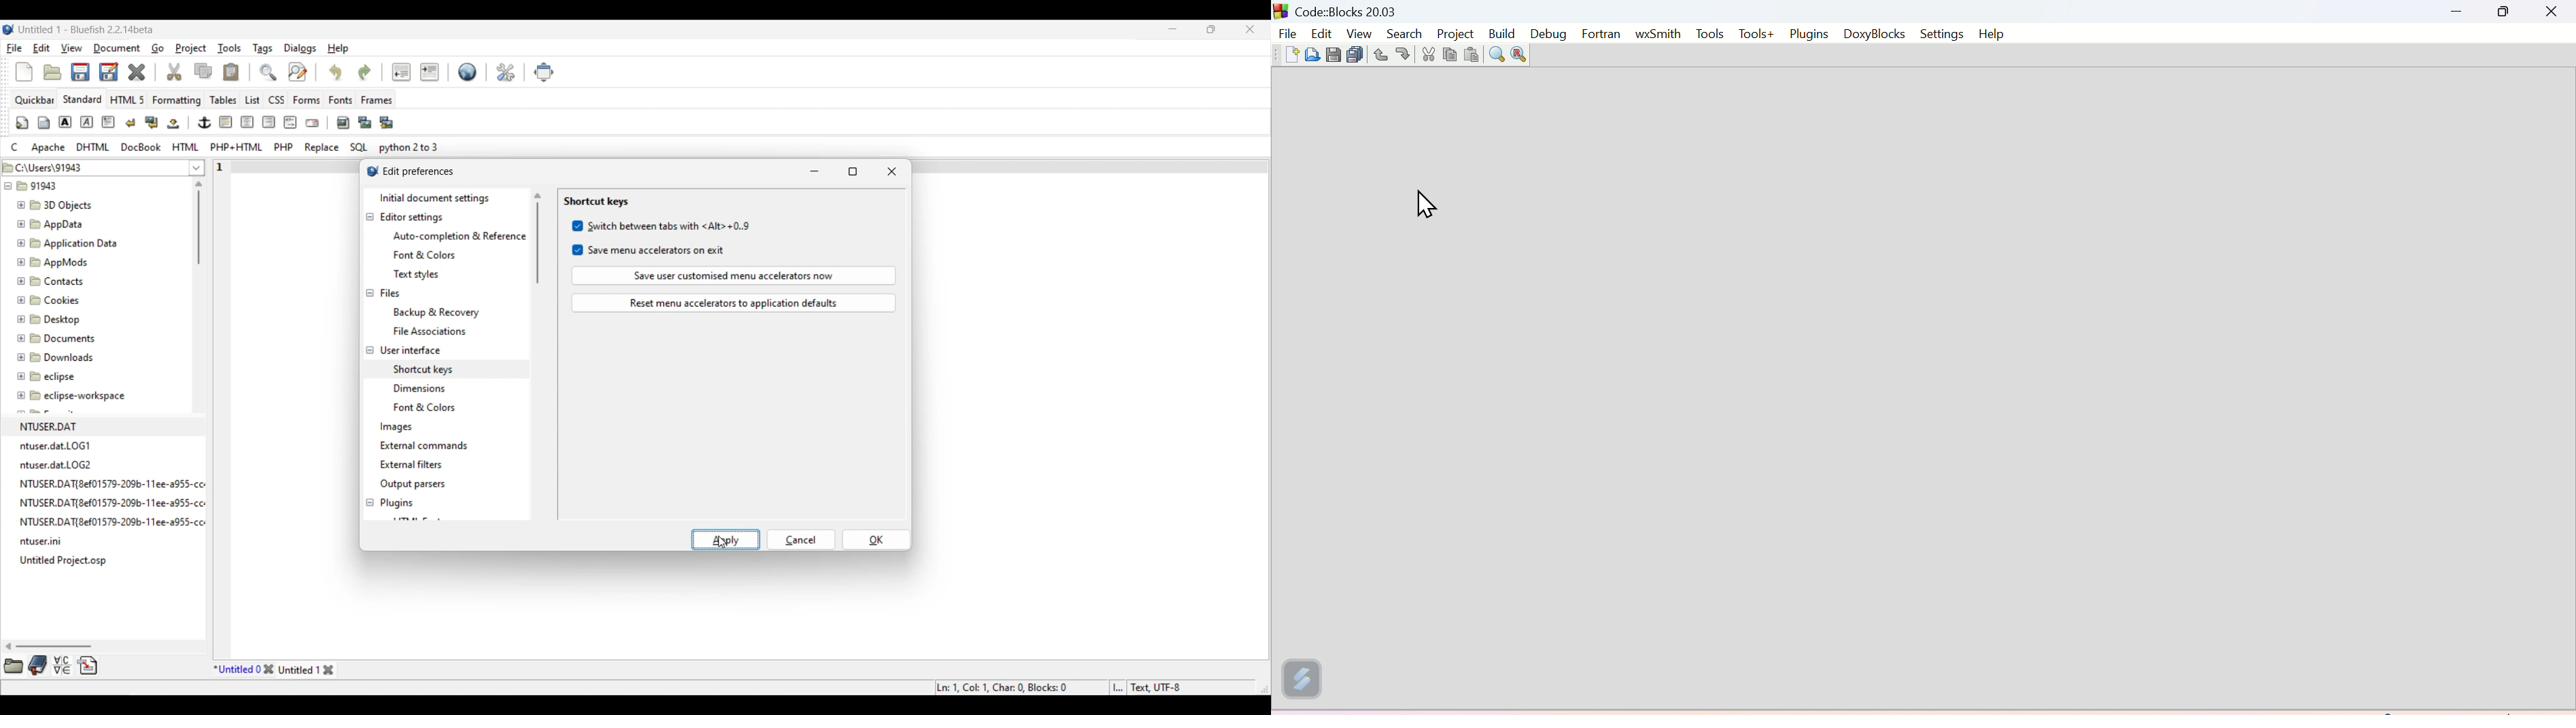 Image resolution: width=2576 pixels, height=728 pixels. I want to click on Current tab, so click(237, 669).